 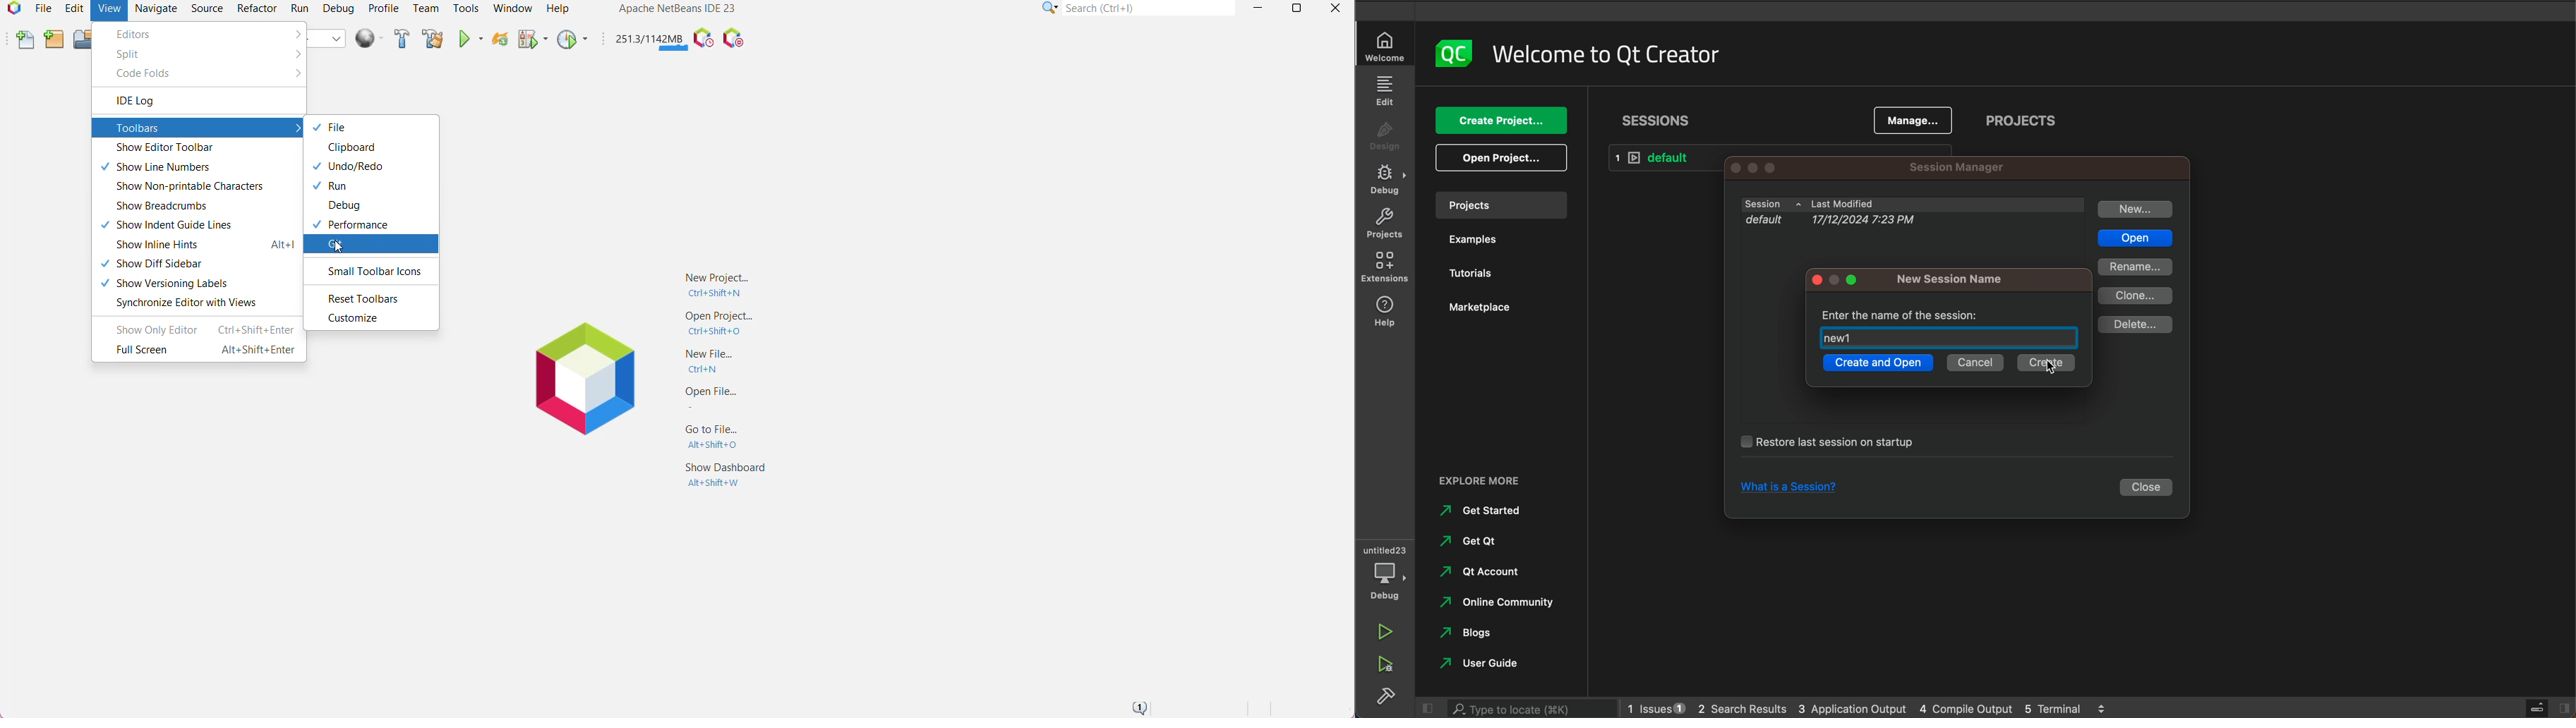 I want to click on window controls, so click(x=1768, y=168).